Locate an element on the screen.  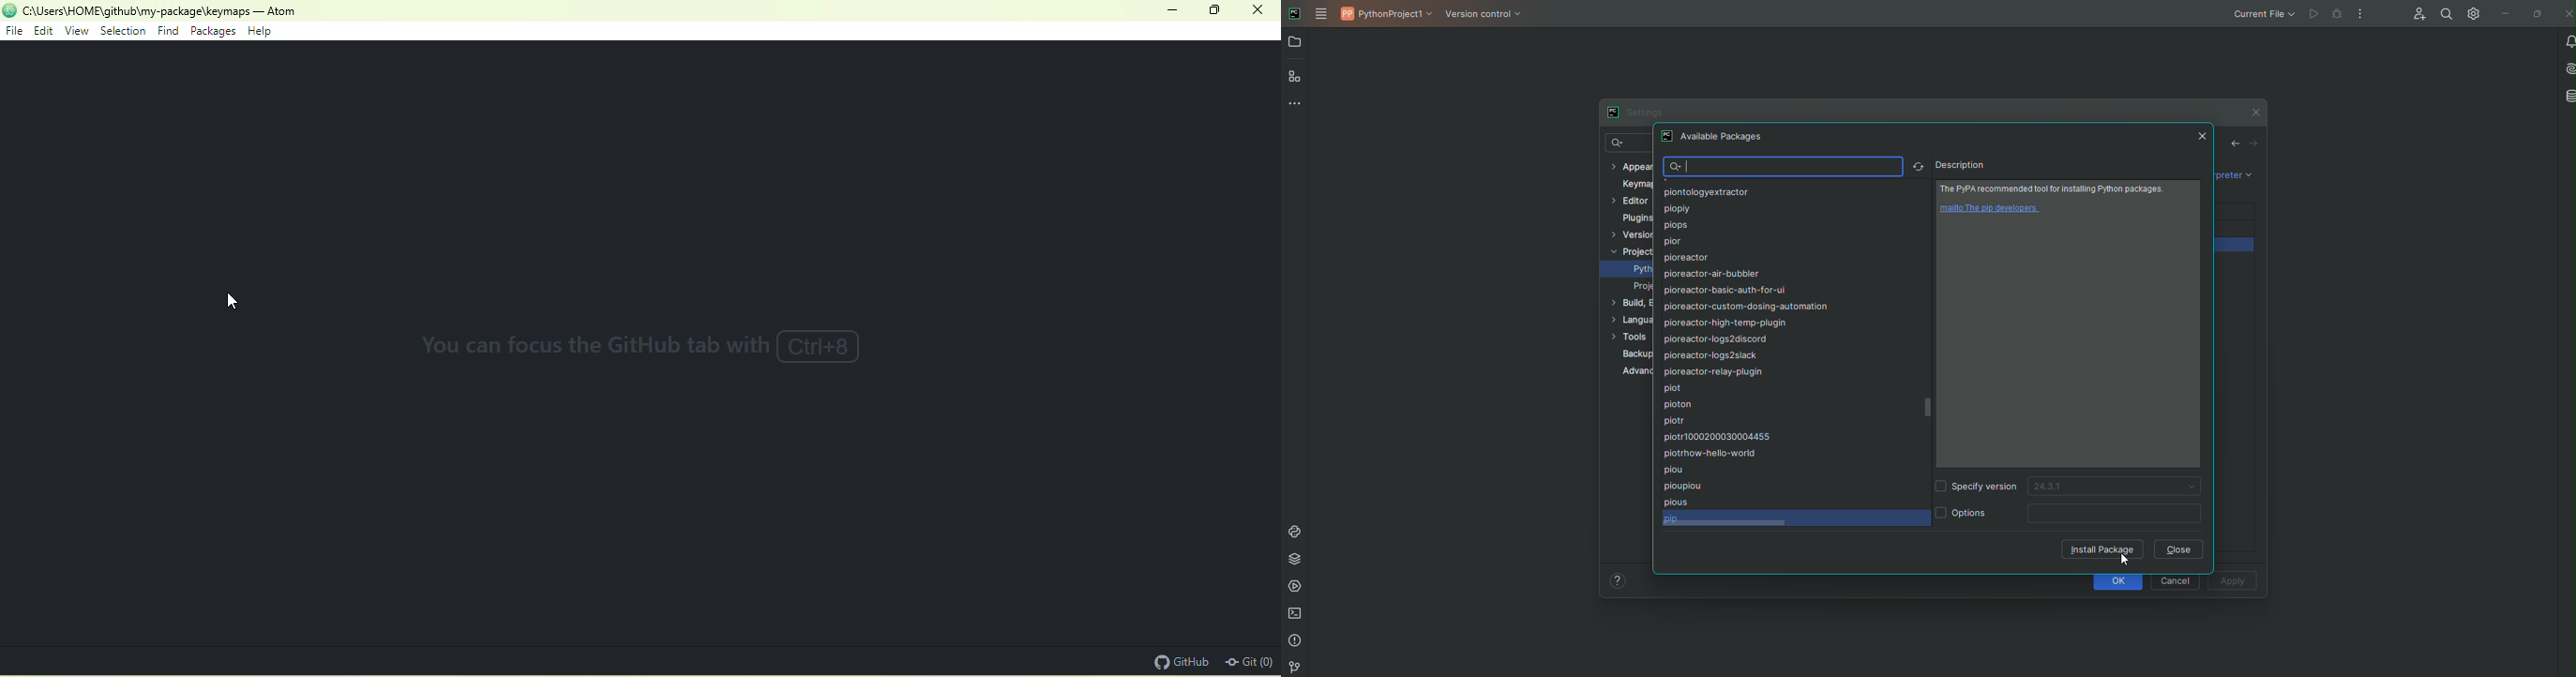
icon is located at coordinates (9, 9).